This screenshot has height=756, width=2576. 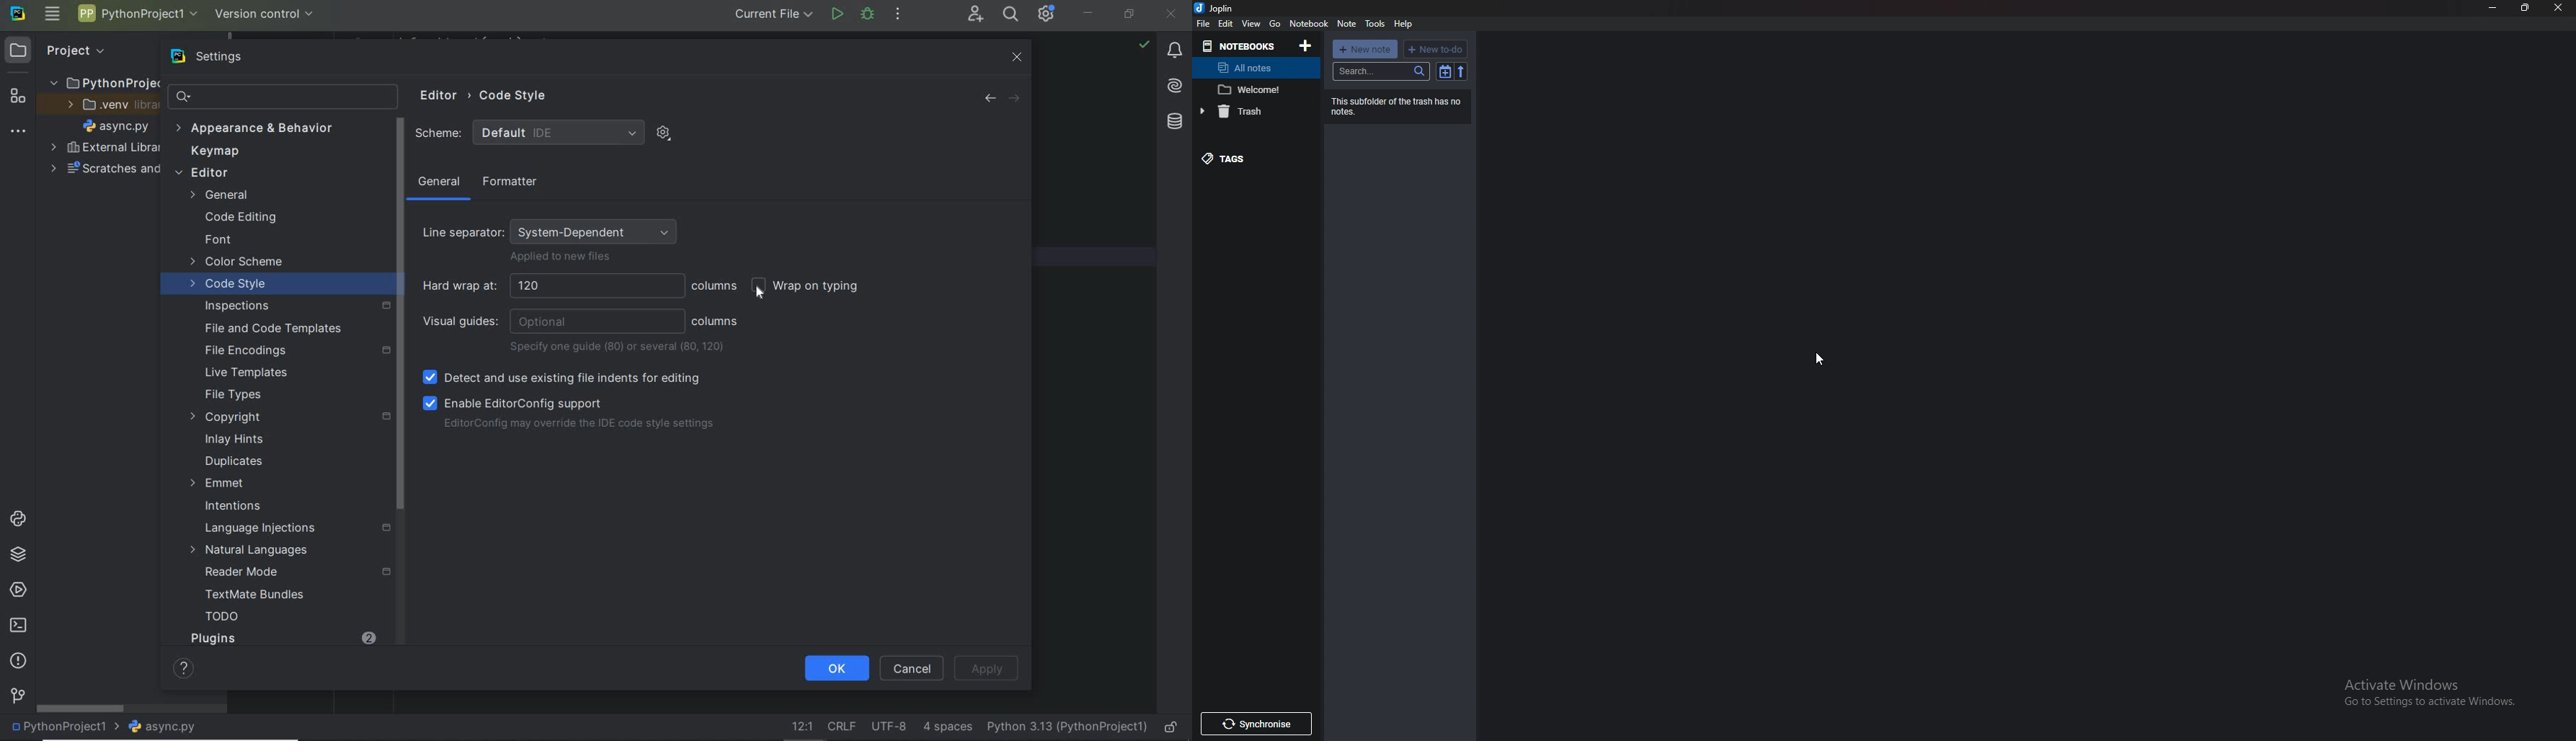 I want to click on cursor, so click(x=1821, y=359).